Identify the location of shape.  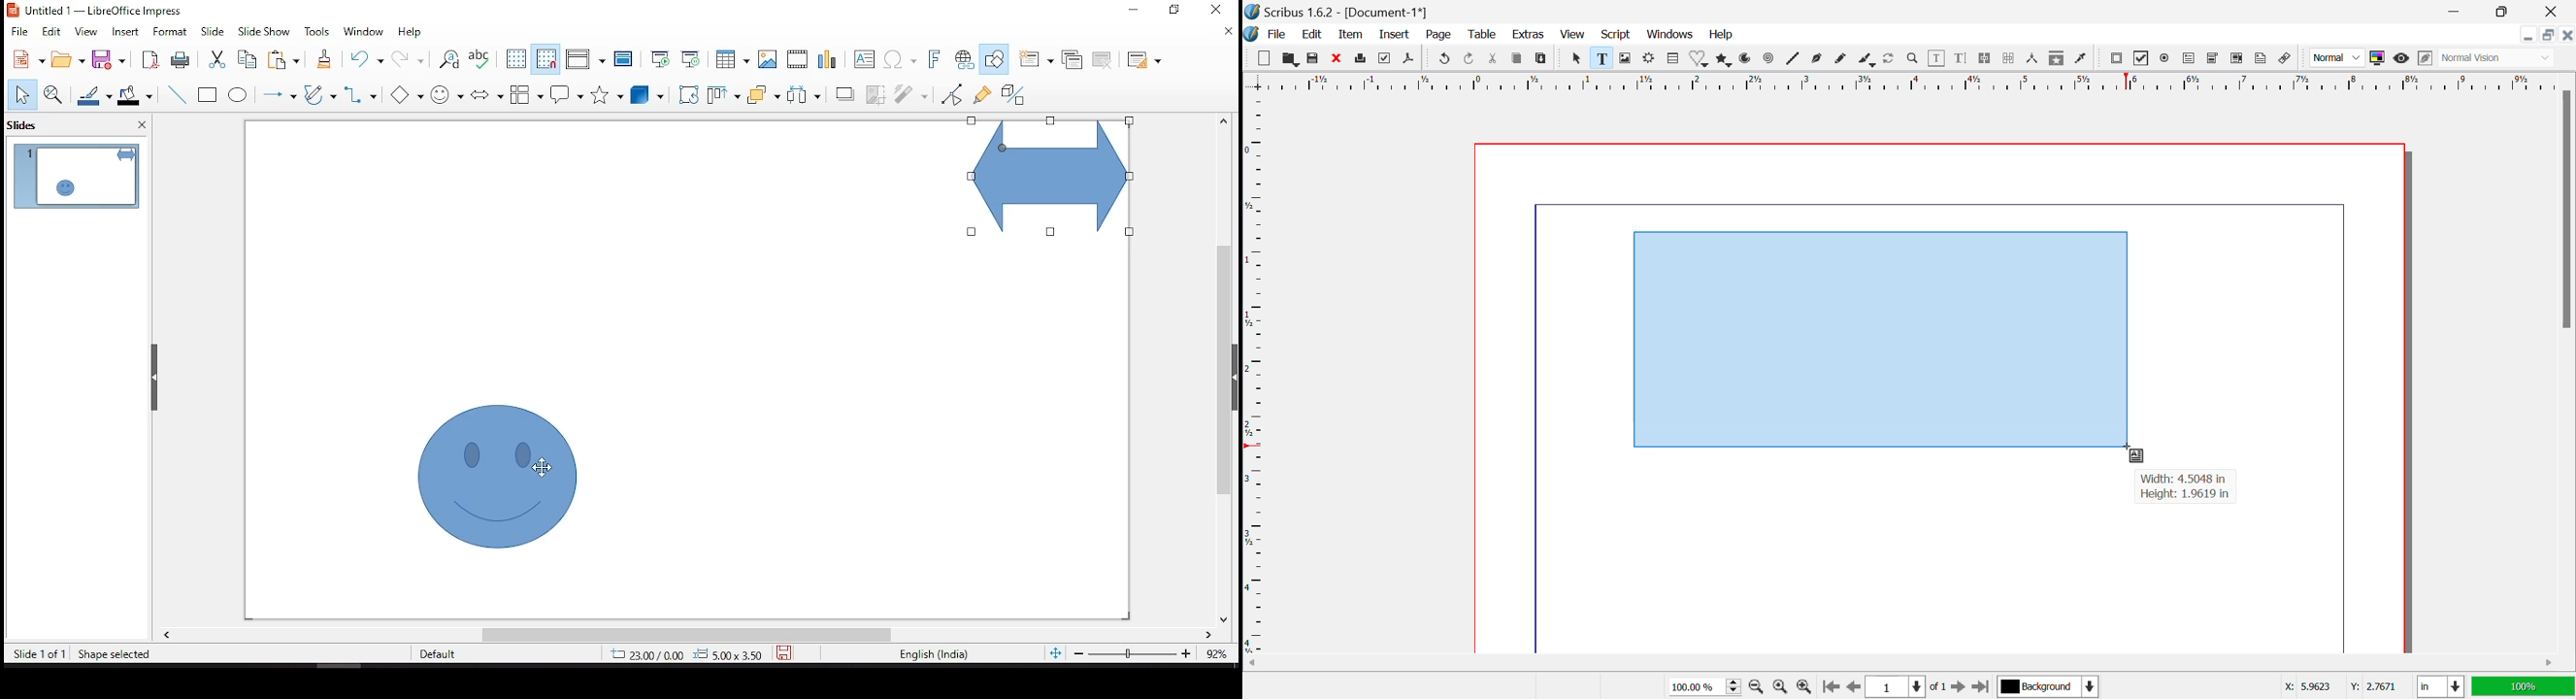
(500, 475).